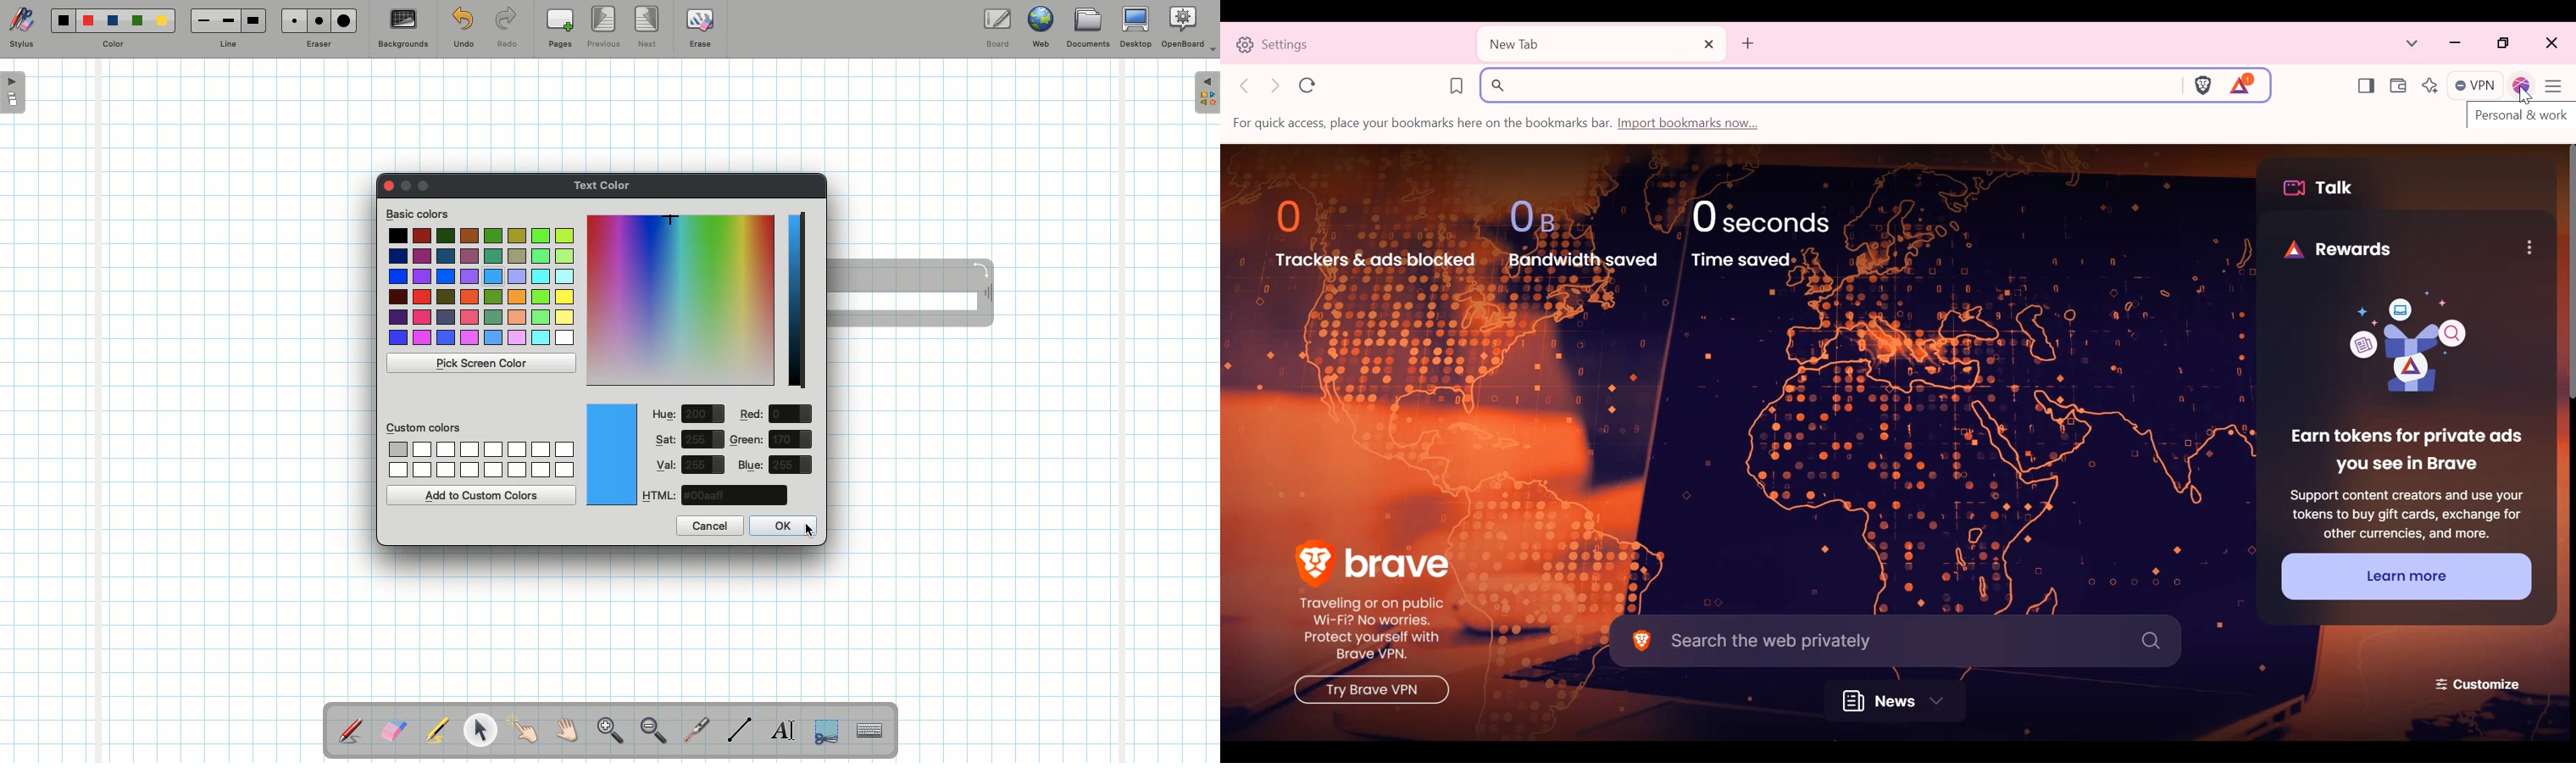 The width and height of the screenshot is (2576, 784). I want to click on Custom colors, so click(480, 459).